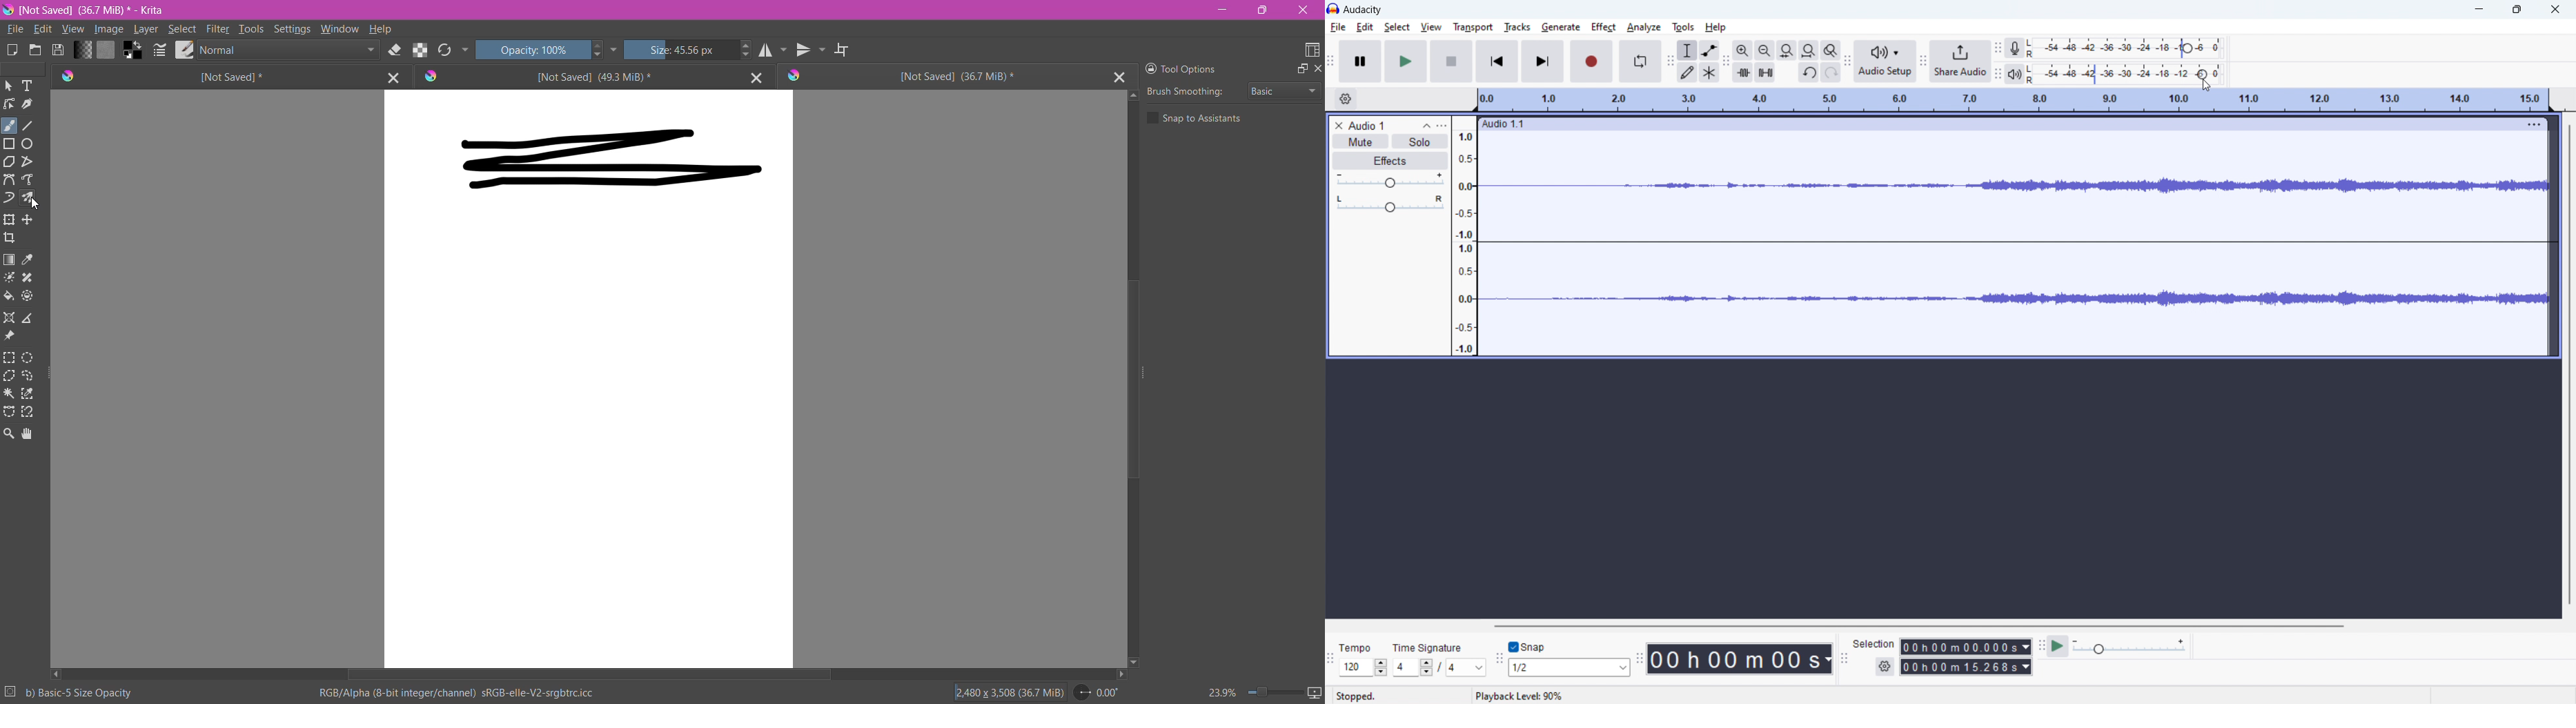  What do you see at coordinates (418, 49) in the screenshot?
I see `Preserve Alpha` at bounding box center [418, 49].